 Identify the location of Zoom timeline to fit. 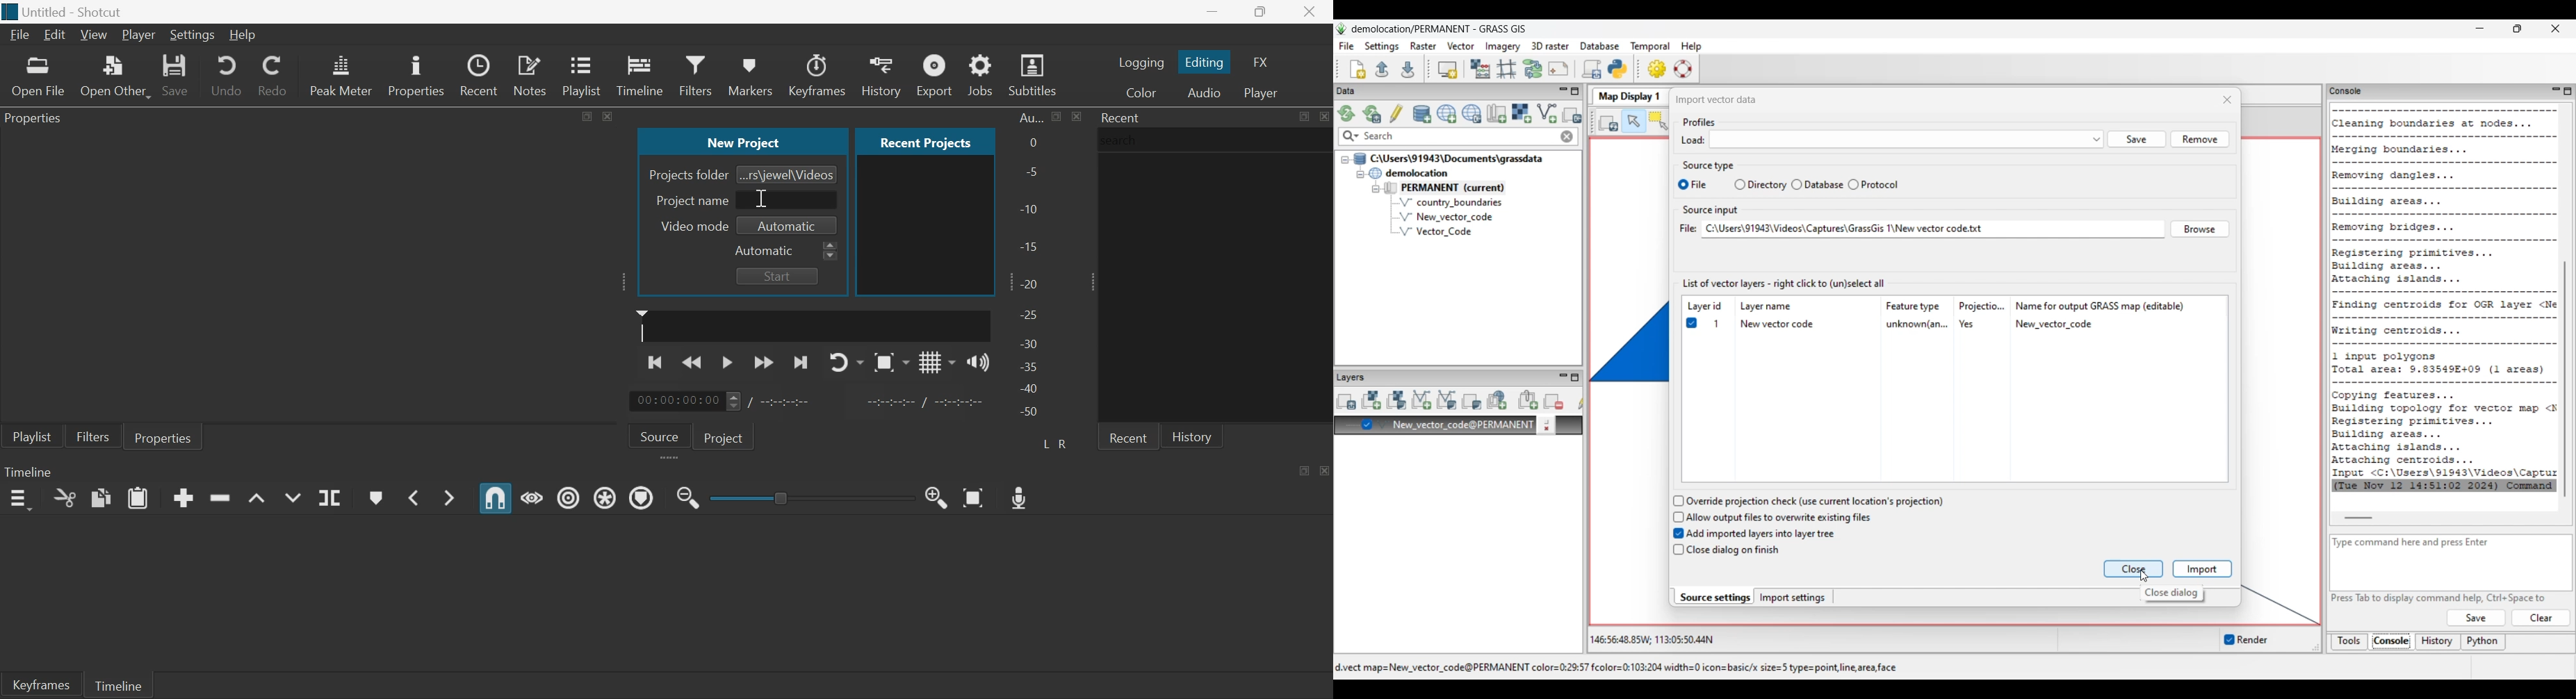
(975, 497).